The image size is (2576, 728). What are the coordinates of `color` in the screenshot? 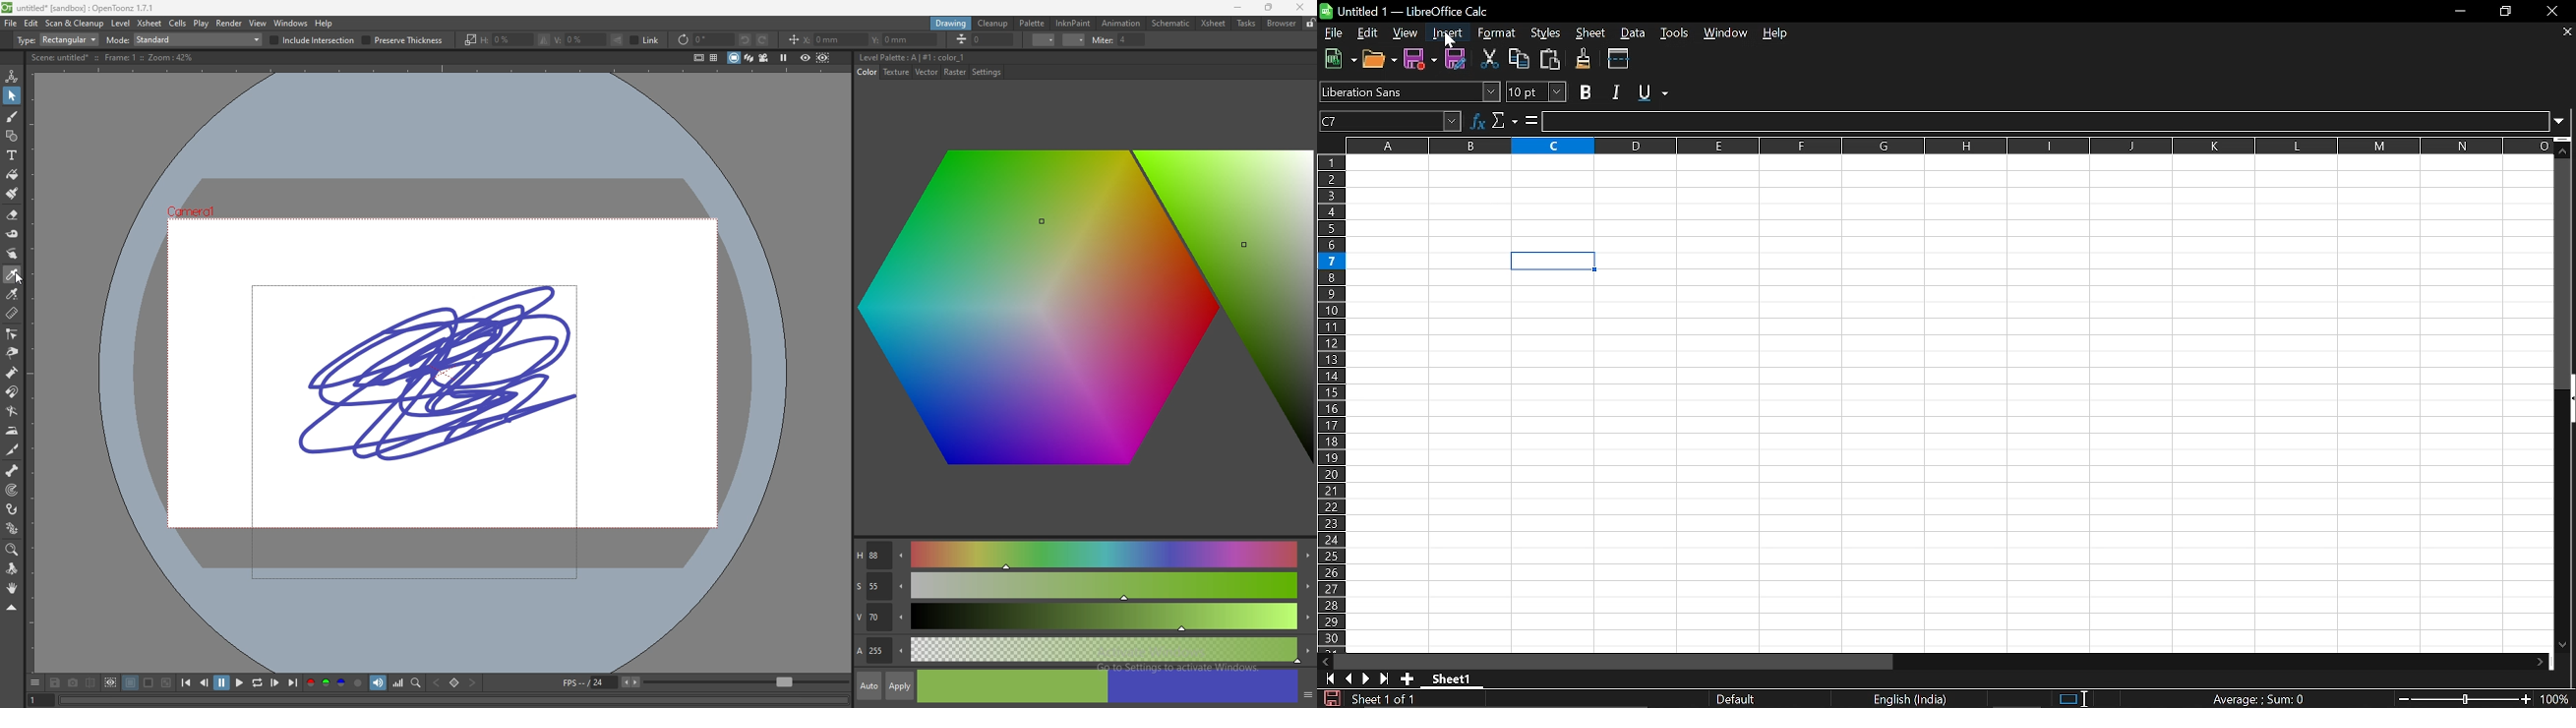 It's located at (868, 72).